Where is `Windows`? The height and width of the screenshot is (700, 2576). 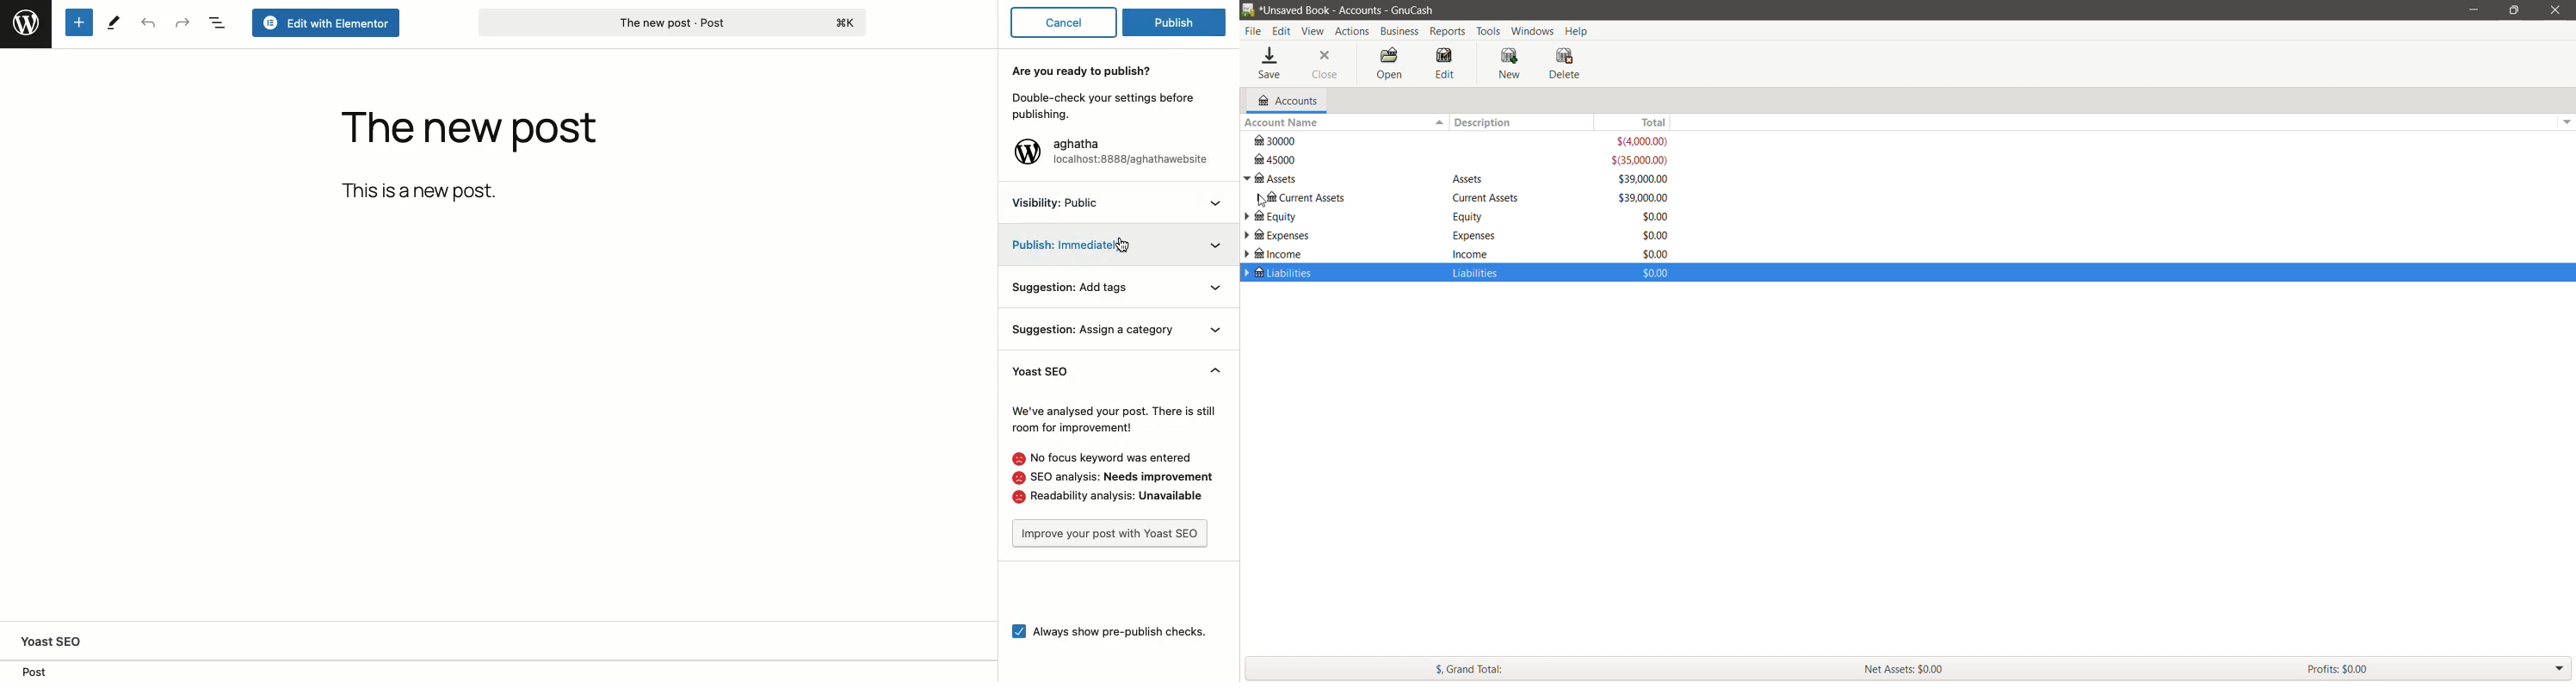
Windows is located at coordinates (1534, 30).